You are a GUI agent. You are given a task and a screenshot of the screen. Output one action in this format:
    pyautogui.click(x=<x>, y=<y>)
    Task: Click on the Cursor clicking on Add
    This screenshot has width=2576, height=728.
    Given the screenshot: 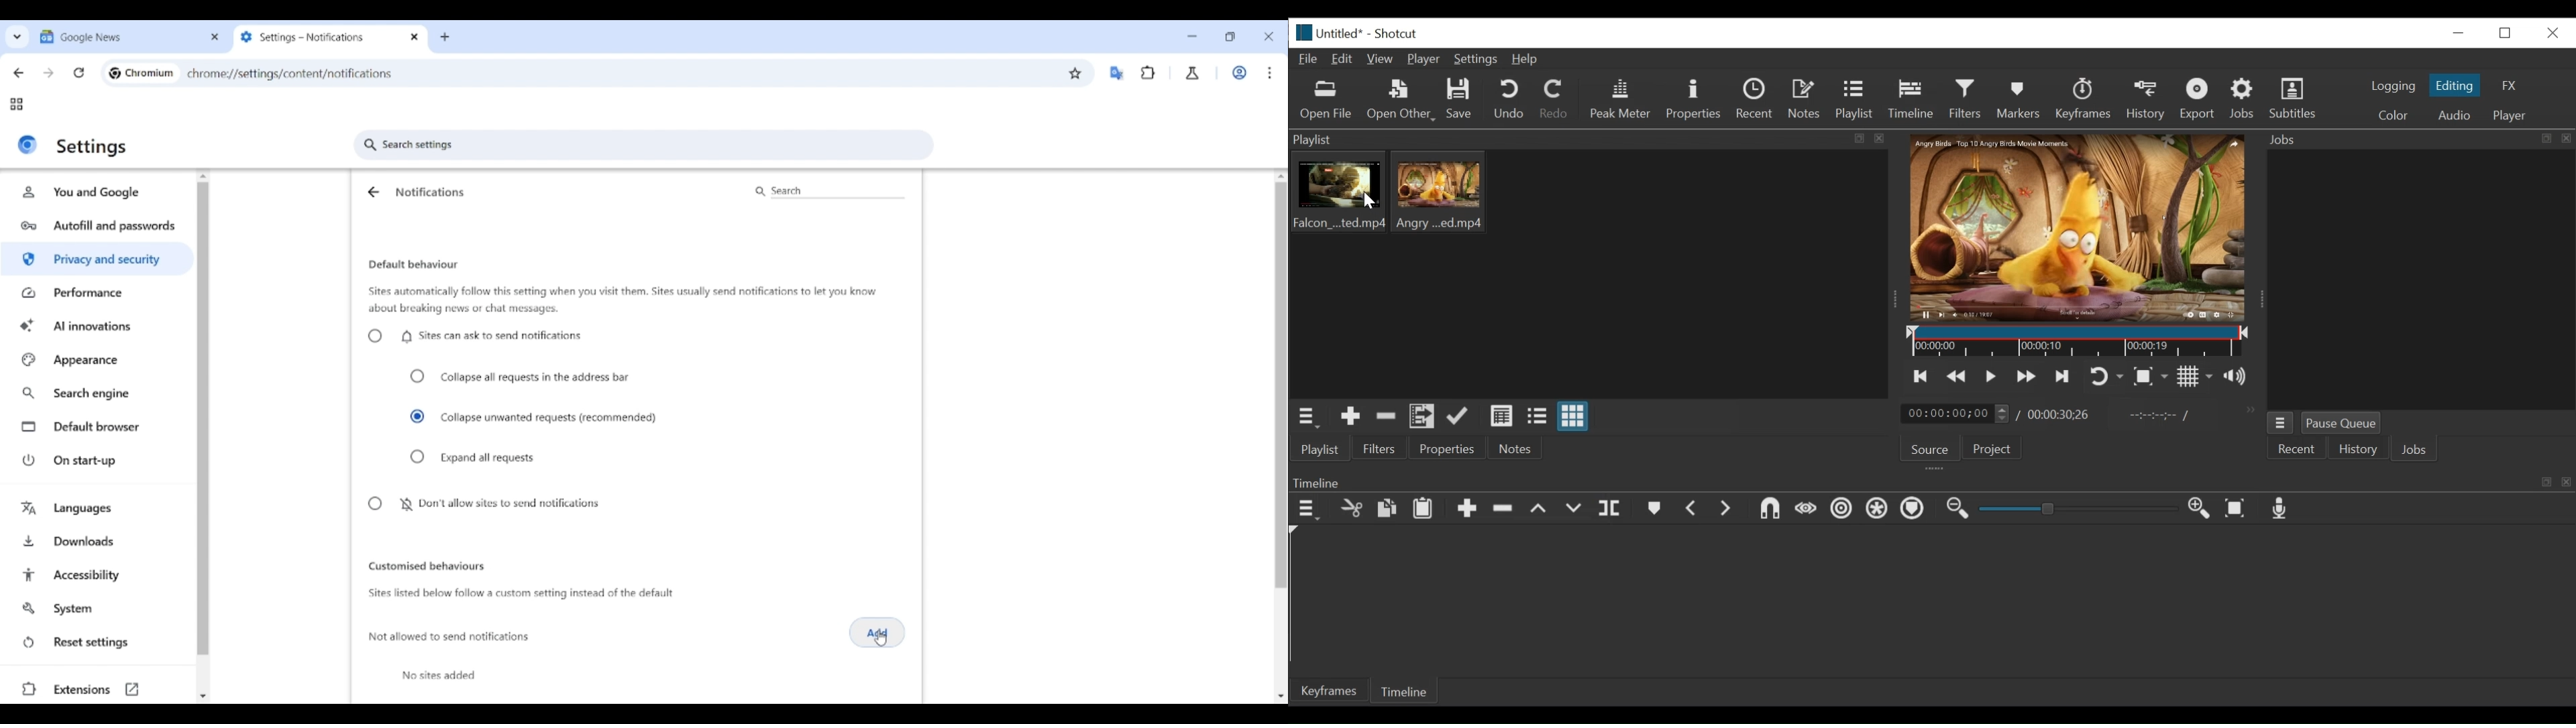 What is the action you would take?
    pyautogui.click(x=881, y=639)
    